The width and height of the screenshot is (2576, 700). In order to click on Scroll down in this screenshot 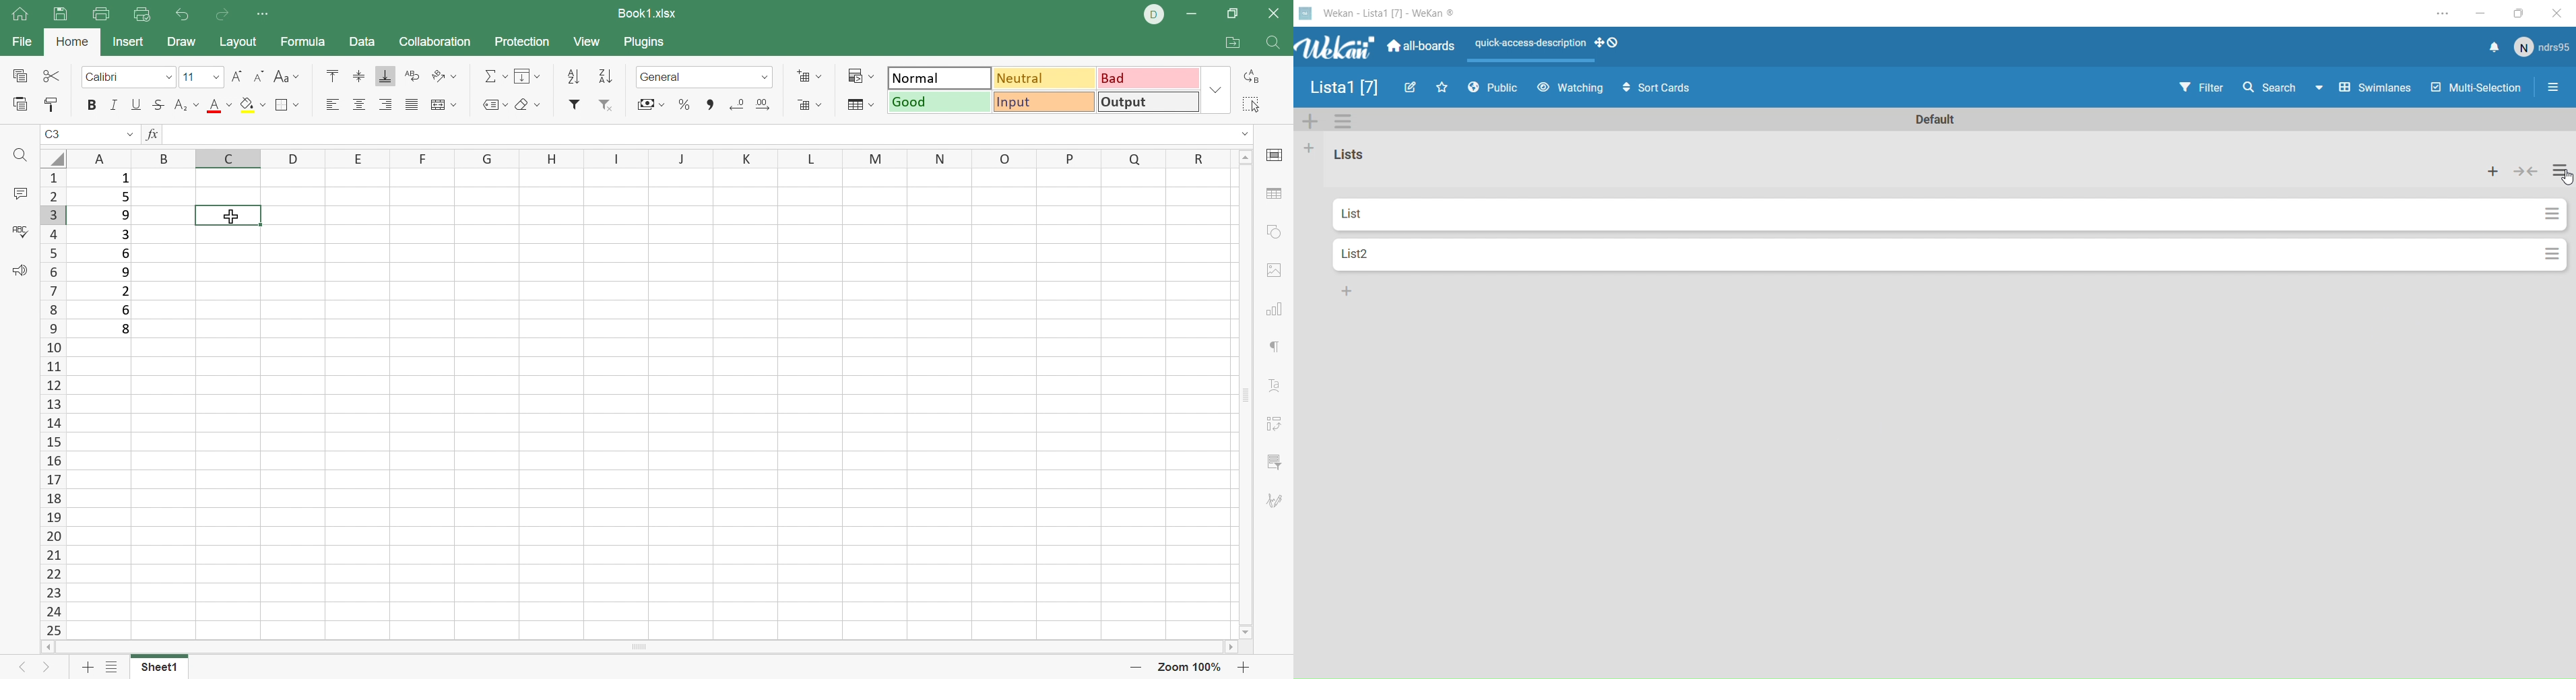, I will do `click(1246, 632)`.